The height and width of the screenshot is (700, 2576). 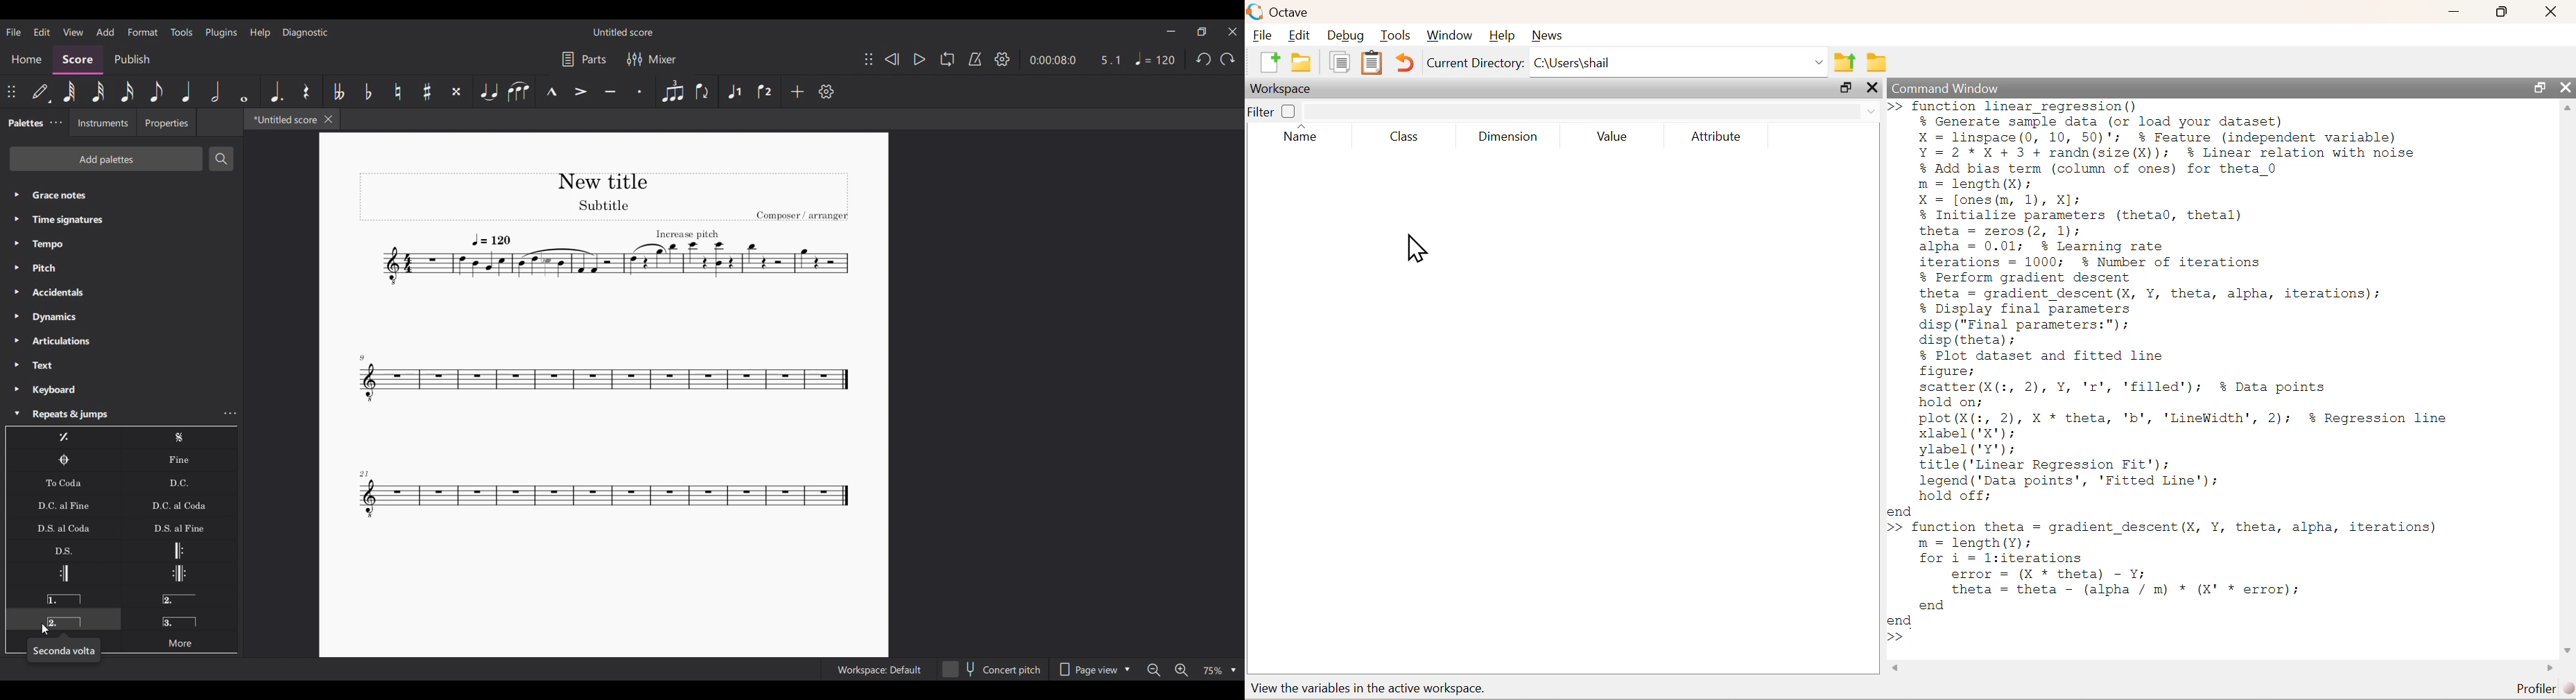 I want to click on Minimize, so click(x=1172, y=31).